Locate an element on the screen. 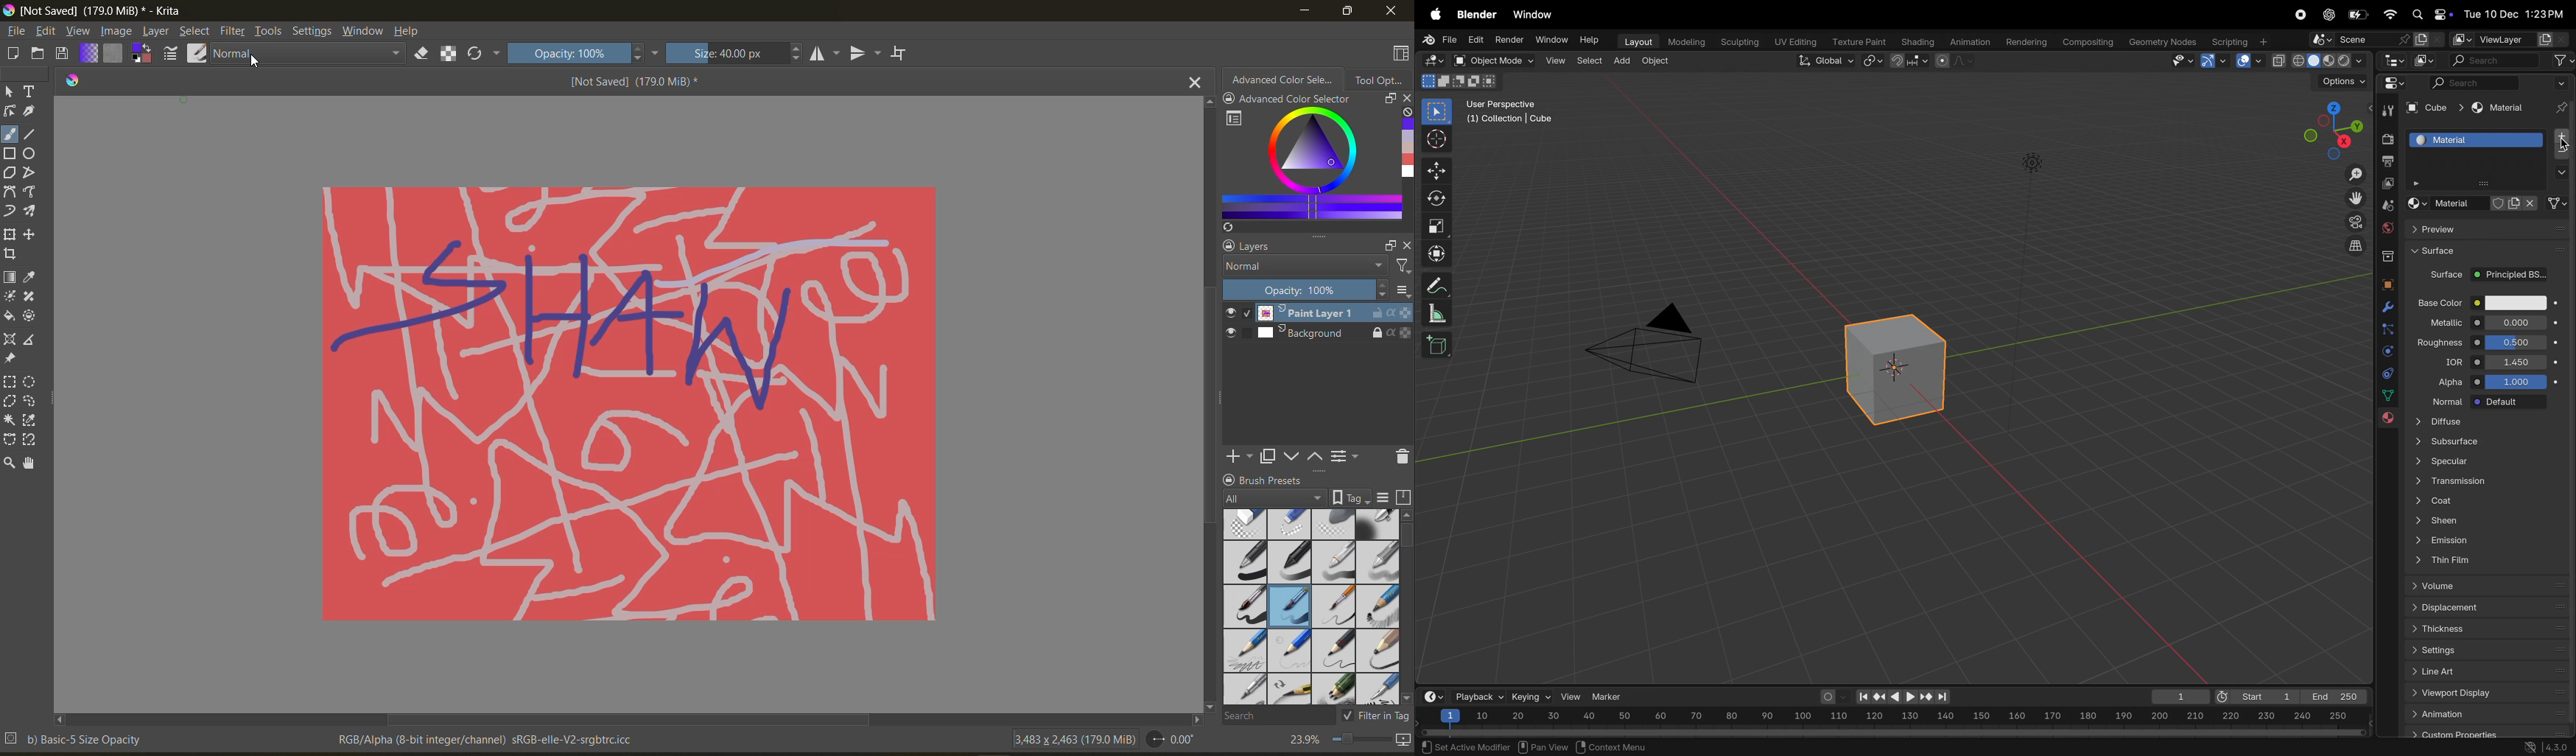 This screenshot has height=756, width=2576. storage resources is located at coordinates (1405, 499).